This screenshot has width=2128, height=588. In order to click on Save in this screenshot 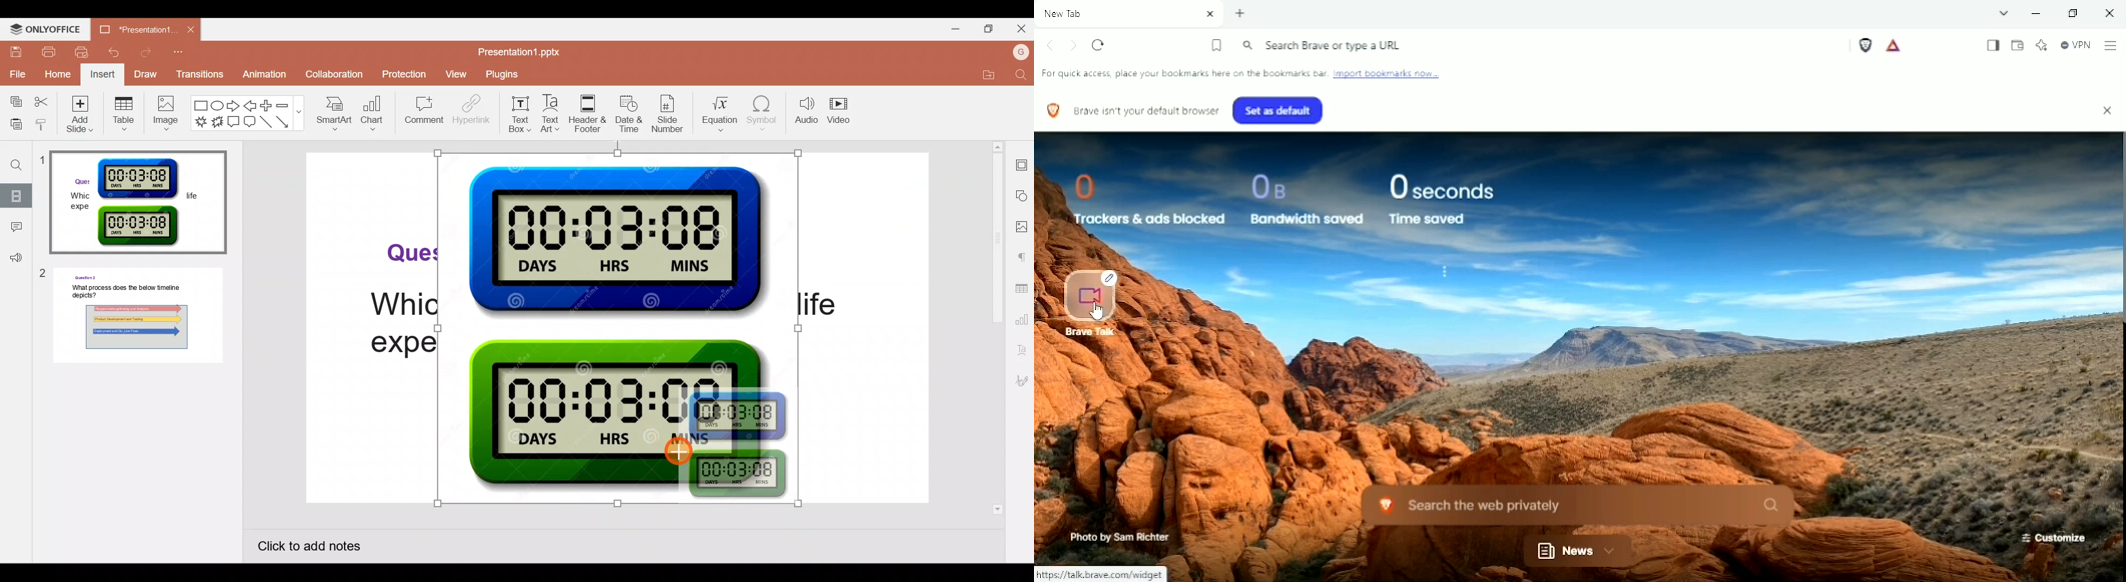, I will do `click(17, 54)`.